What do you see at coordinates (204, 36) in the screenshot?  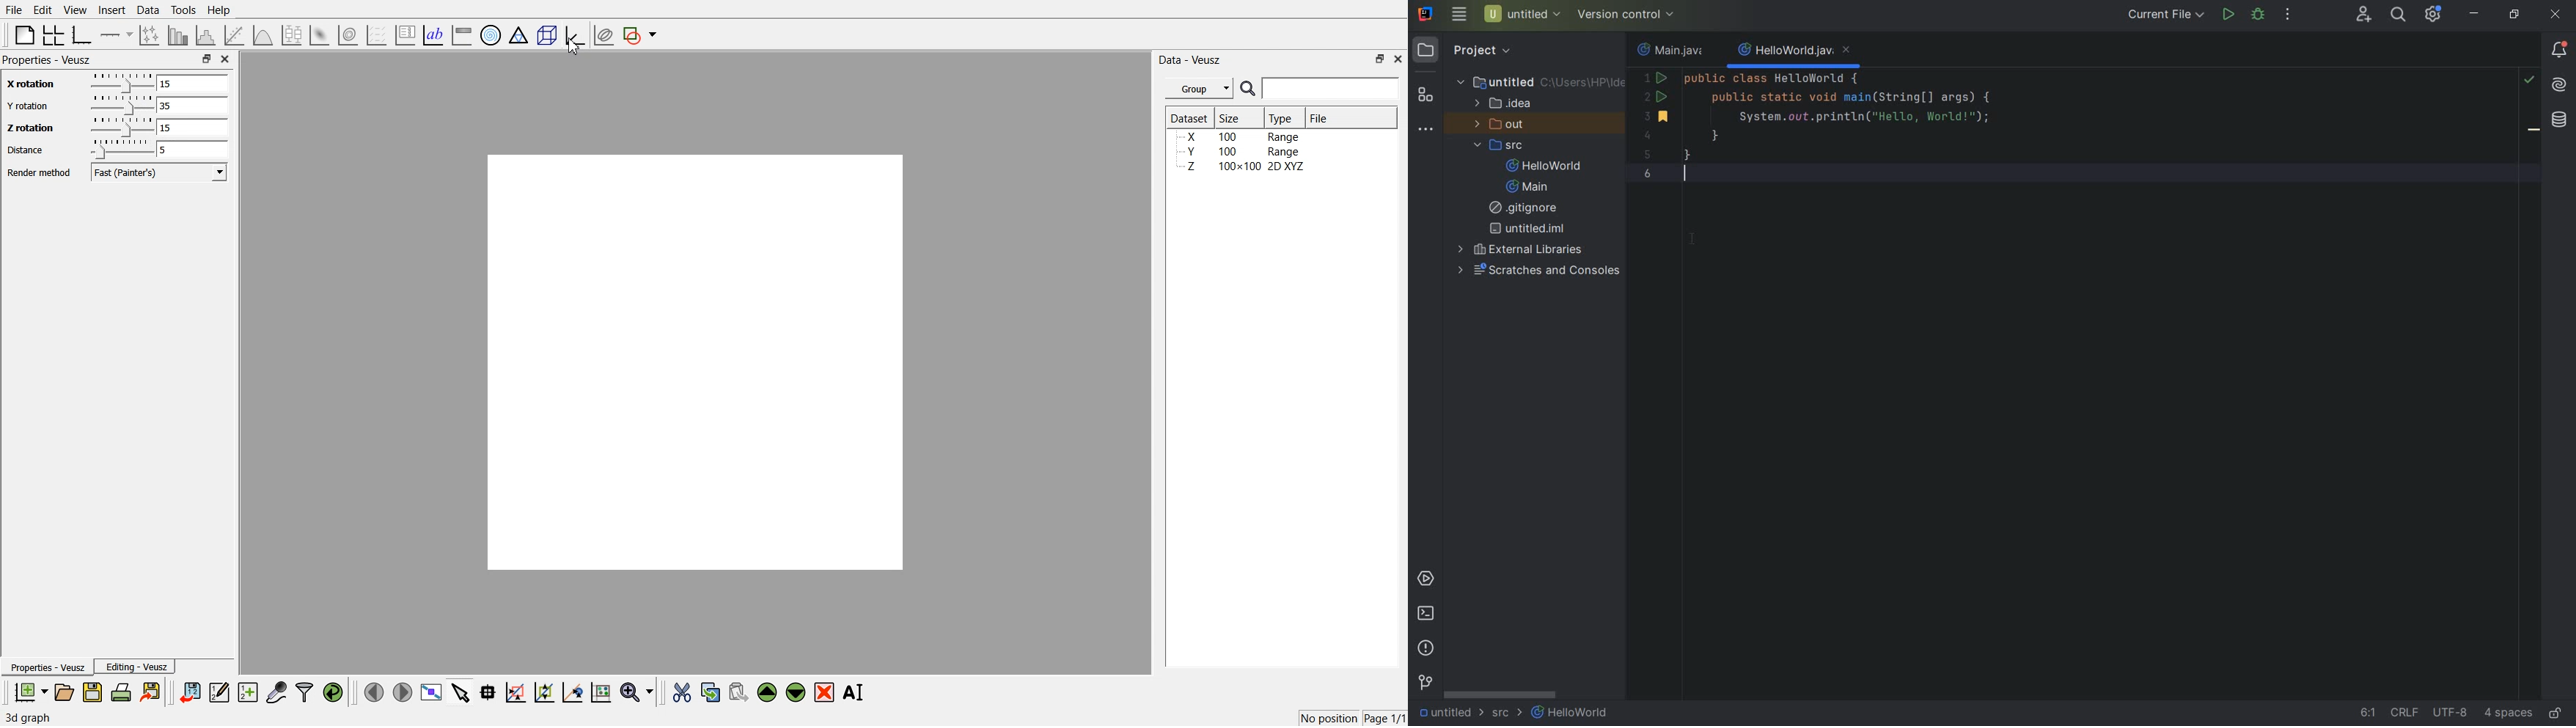 I see `Histogram of dataset` at bounding box center [204, 36].